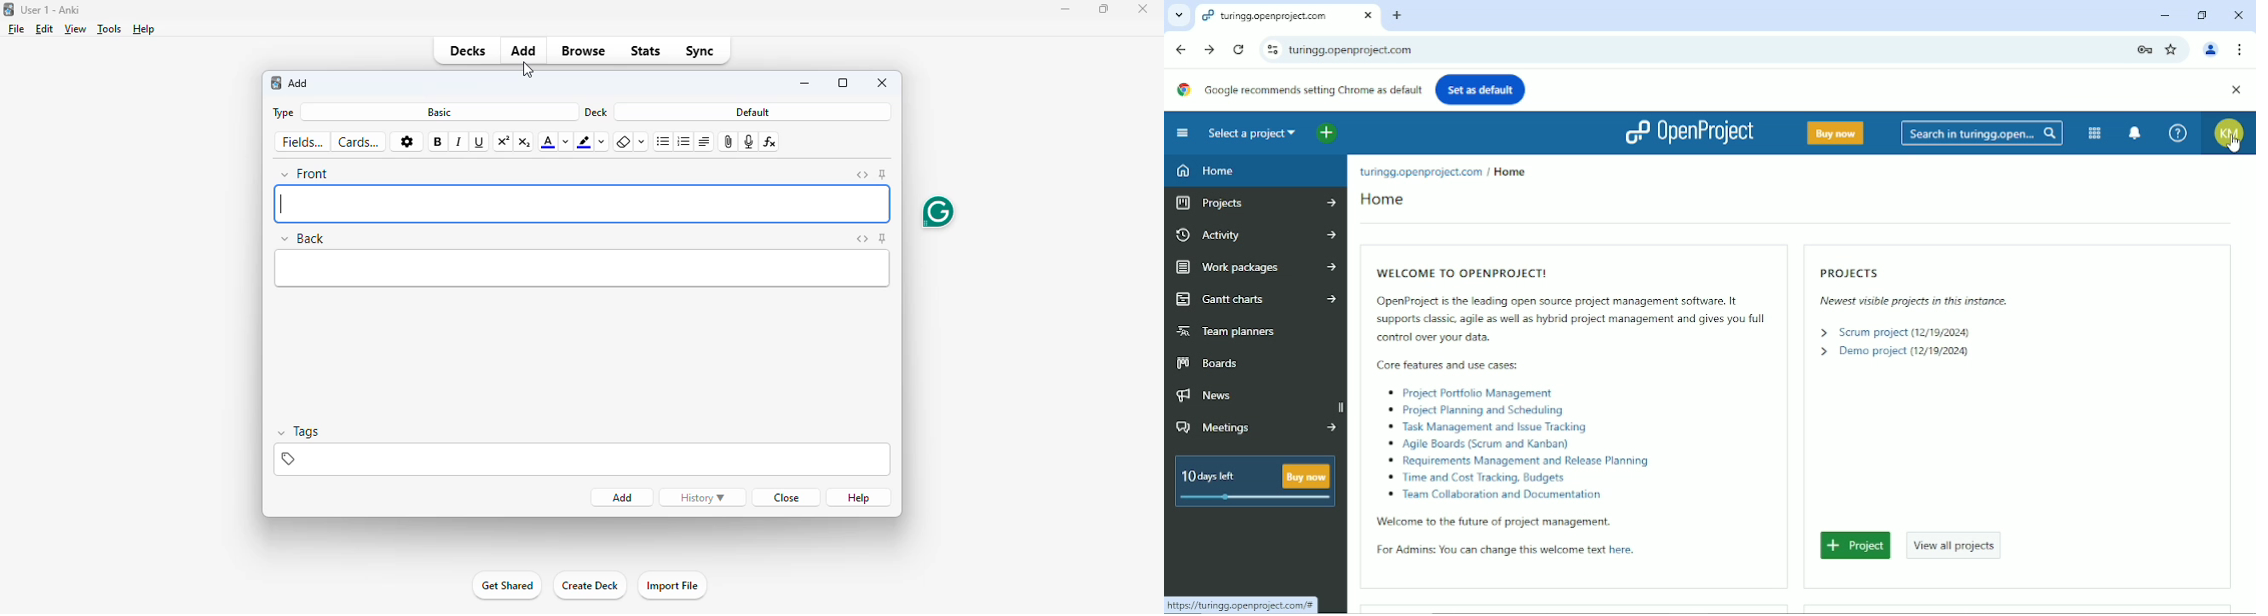 This screenshot has height=616, width=2268. Describe the element at coordinates (144, 29) in the screenshot. I see `help` at that location.